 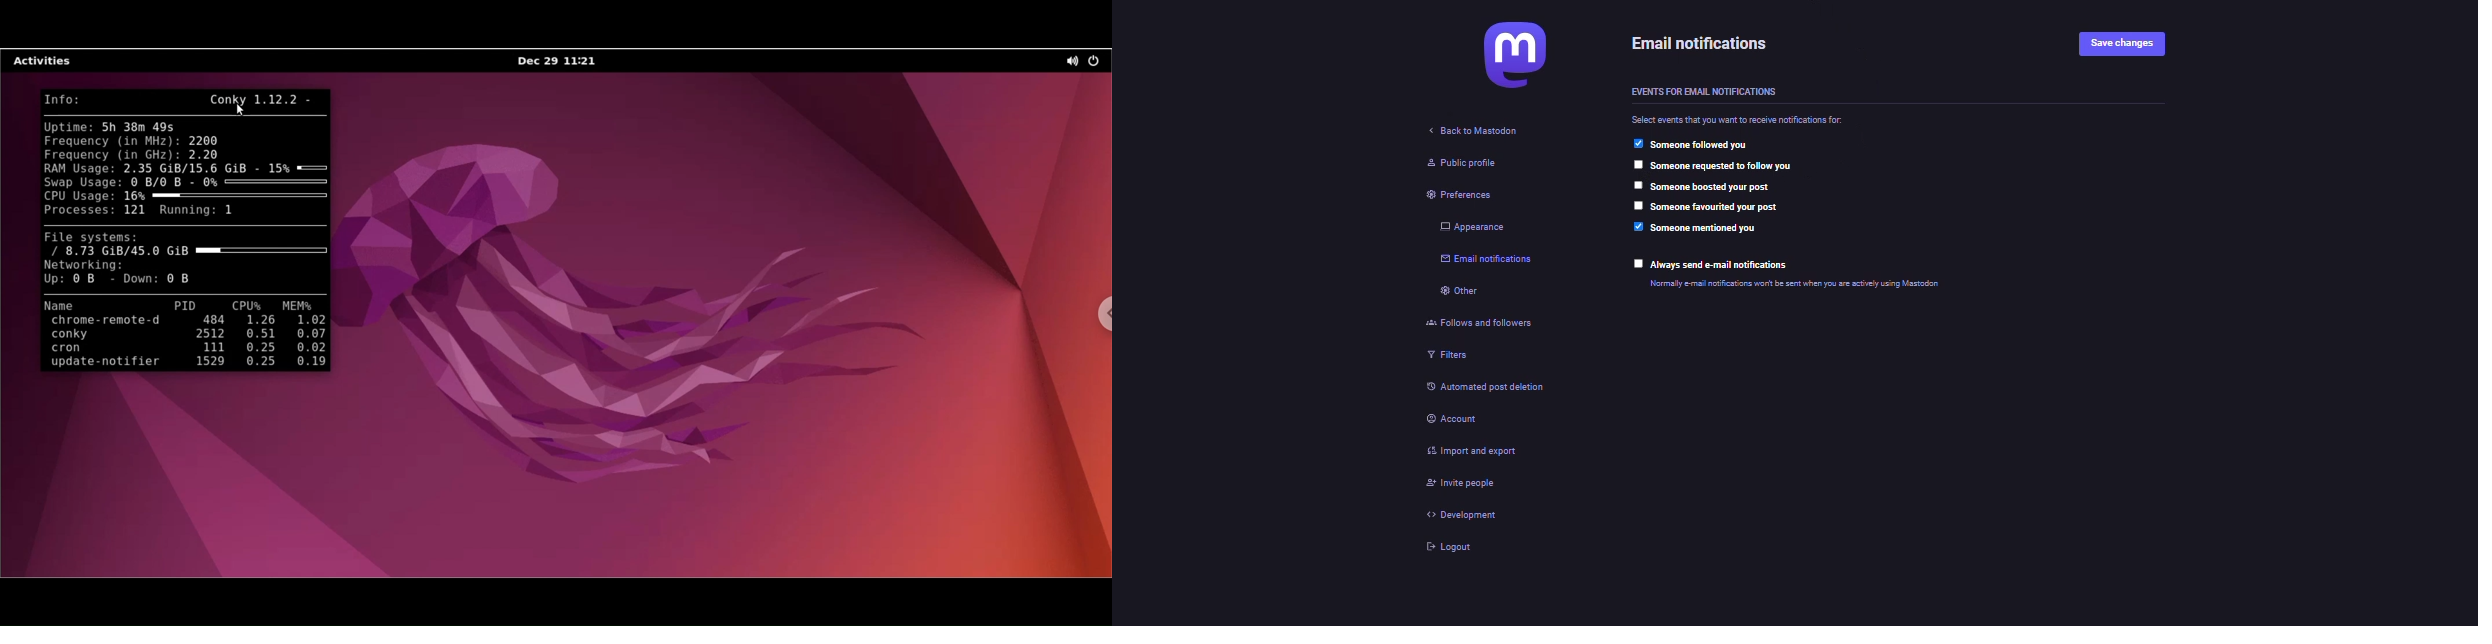 What do you see at coordinates (1439, 548) in the screenshot?
I see `logout` at bounding box center [1439, 548].